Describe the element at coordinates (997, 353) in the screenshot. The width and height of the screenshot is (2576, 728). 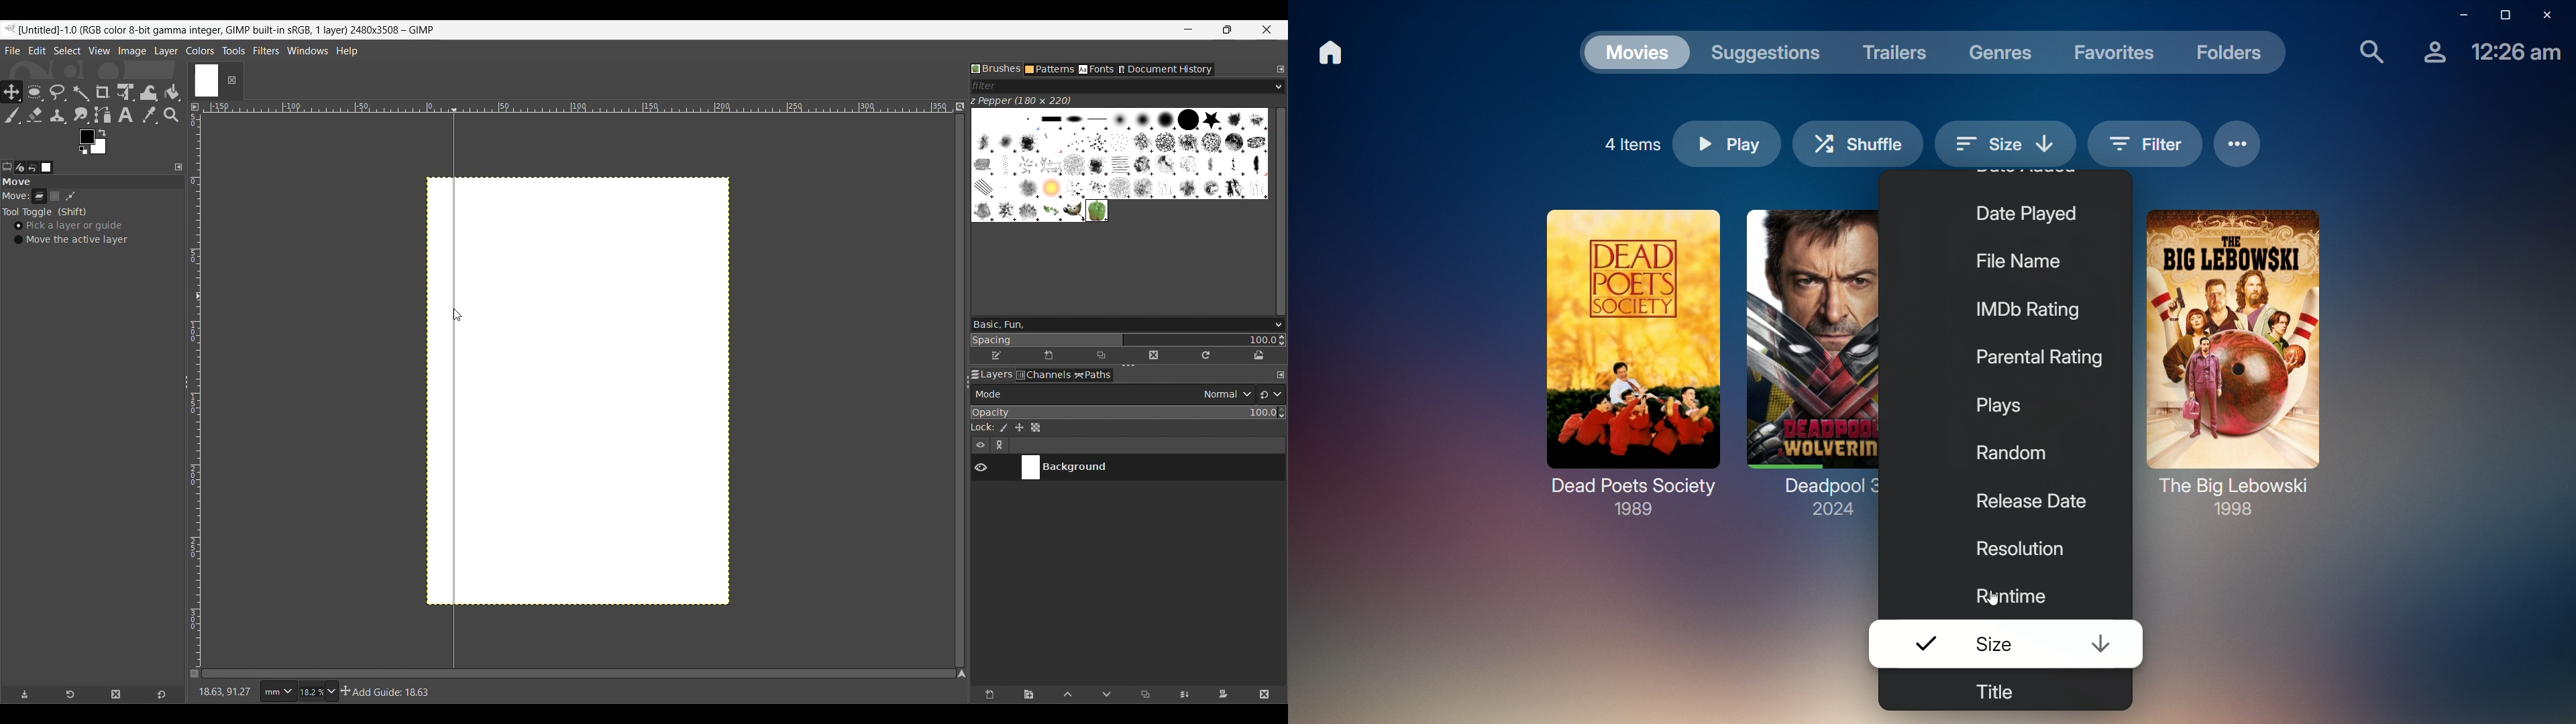
I see `Edit brush` at that location.